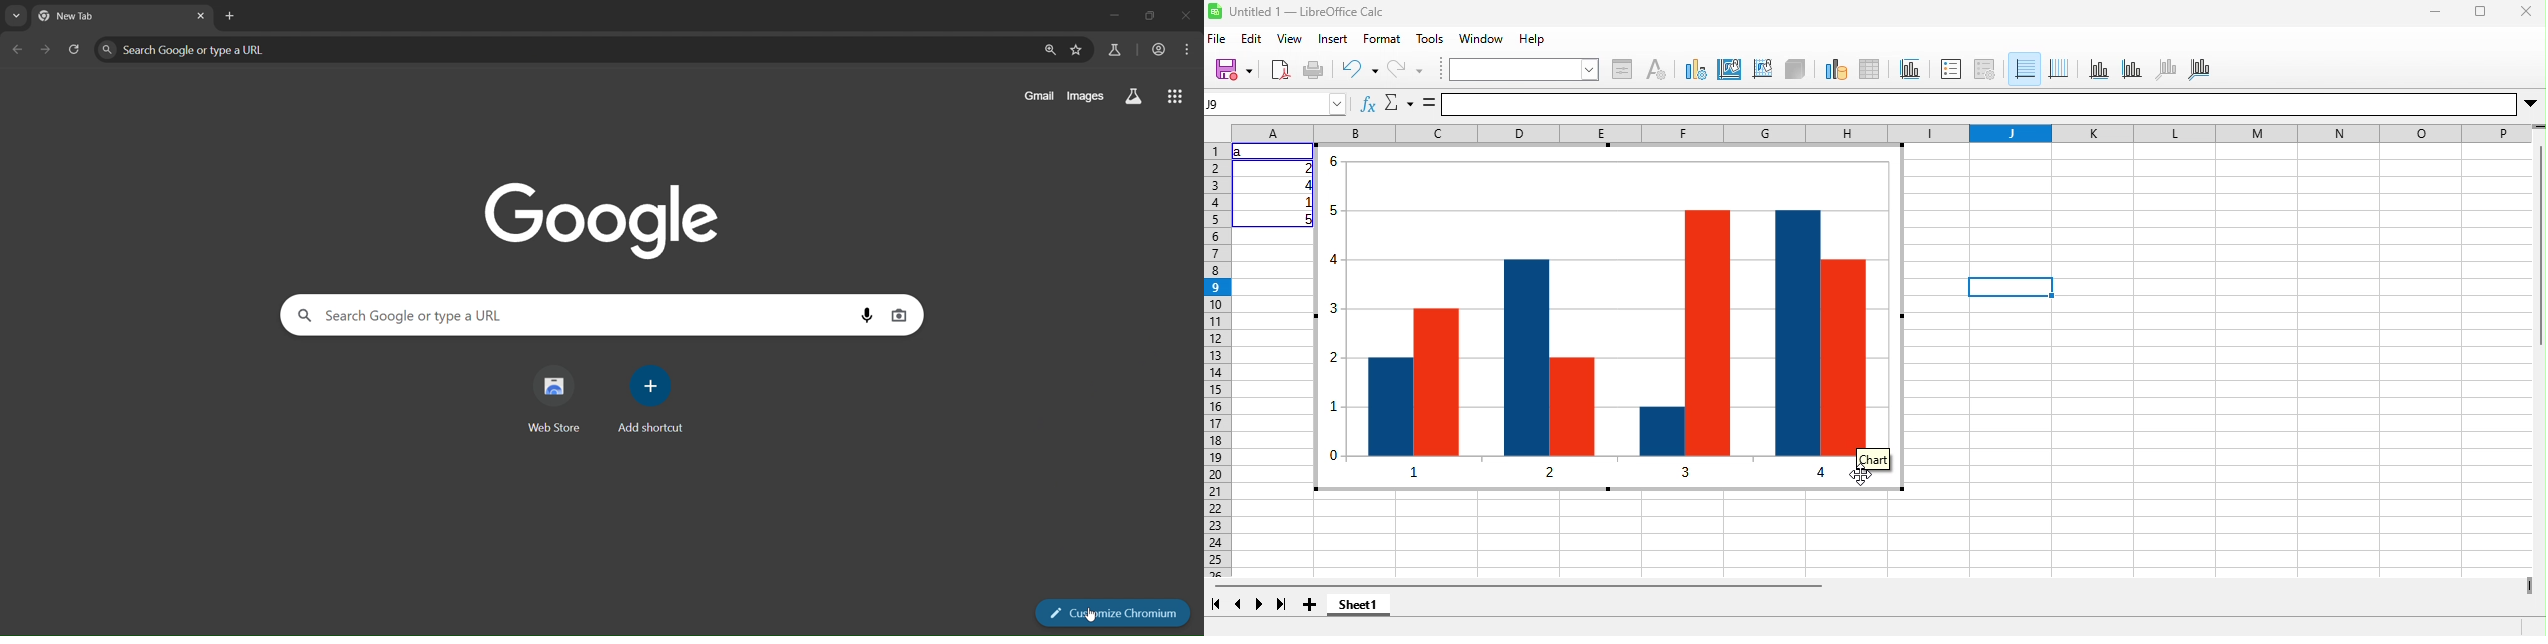  What do you see at coordinates (1985, 70) in the screenshot?
I see `legend` at bounding box center [1985, 70].